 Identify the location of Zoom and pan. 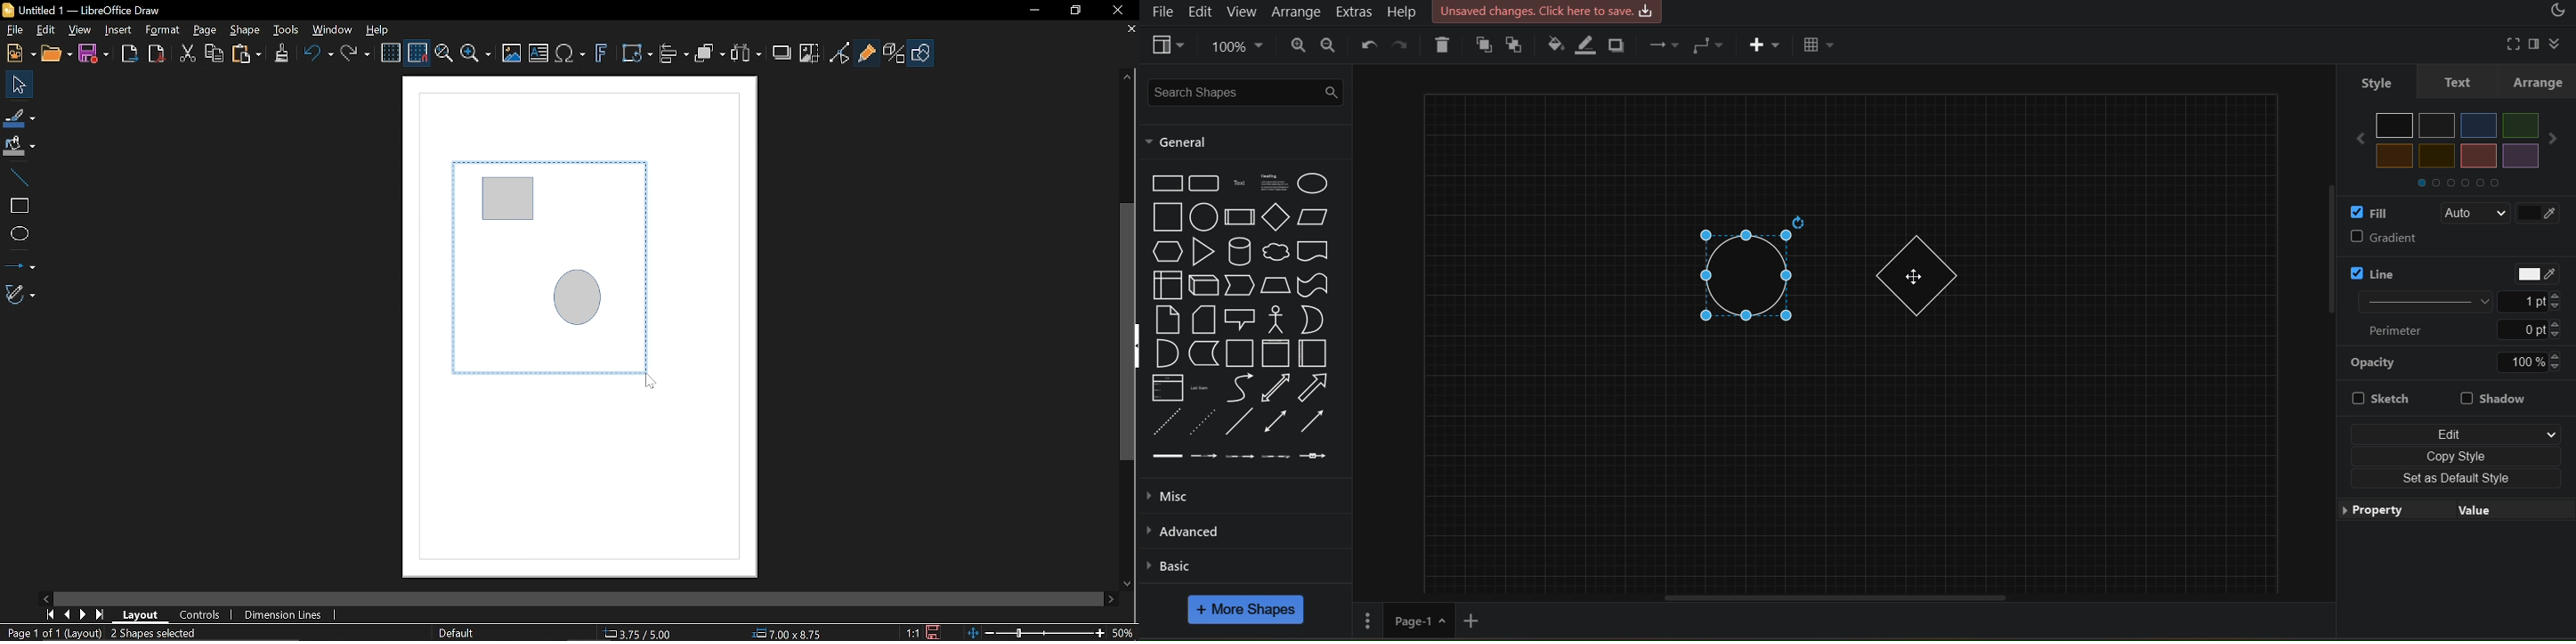
(443, 53).